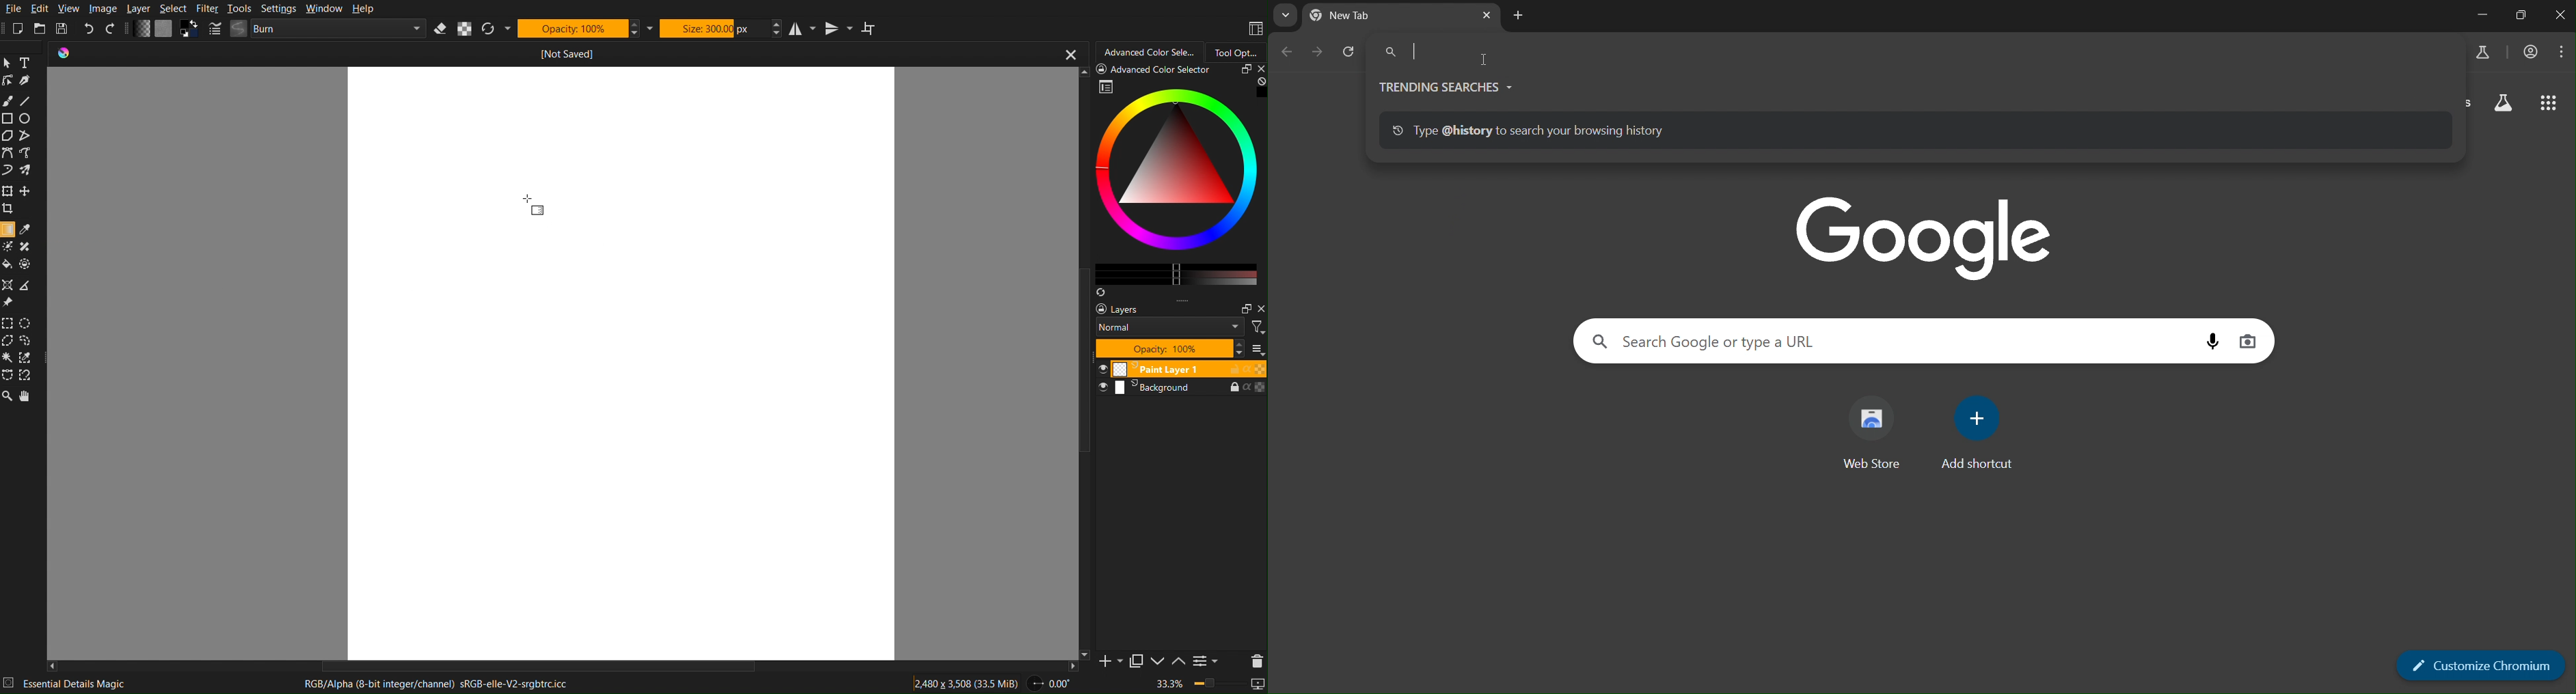 The width and height of the screenshot is (2576, 700). Describe the element at coordinates (1488, 15) in the screenshot. I see `close tab` at that location.